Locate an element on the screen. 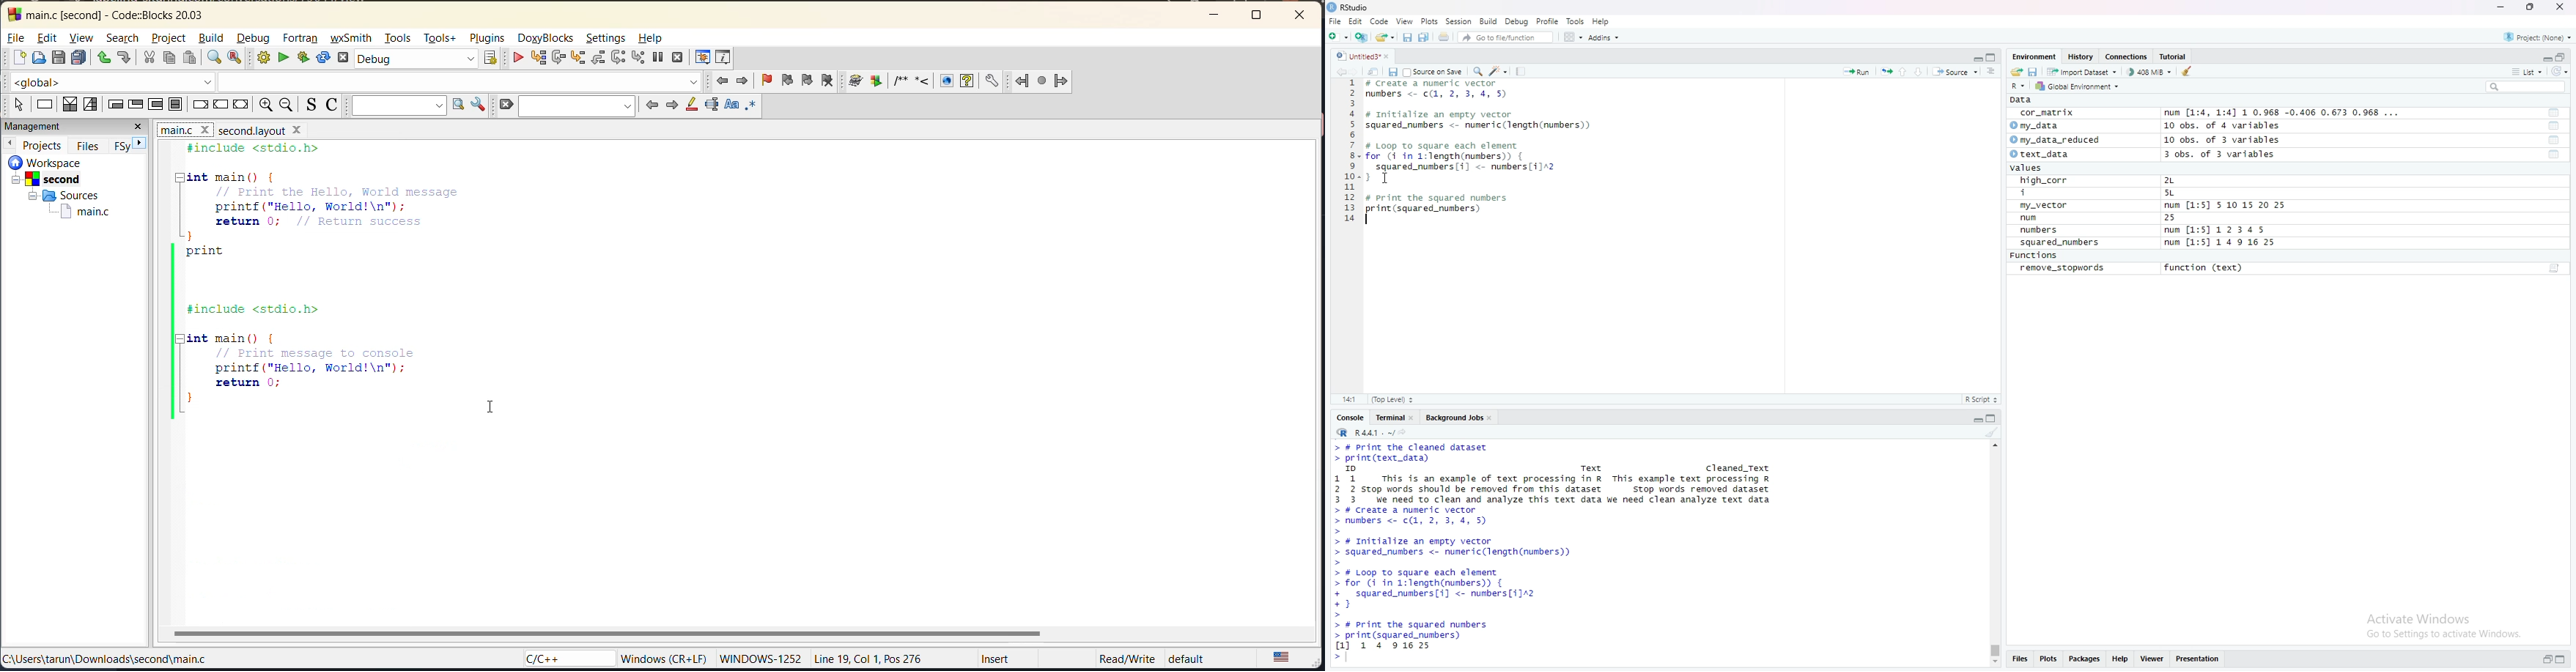 The width and height of the screenshot is (2576, 672). minimize is located at coordinates (2500, 7).